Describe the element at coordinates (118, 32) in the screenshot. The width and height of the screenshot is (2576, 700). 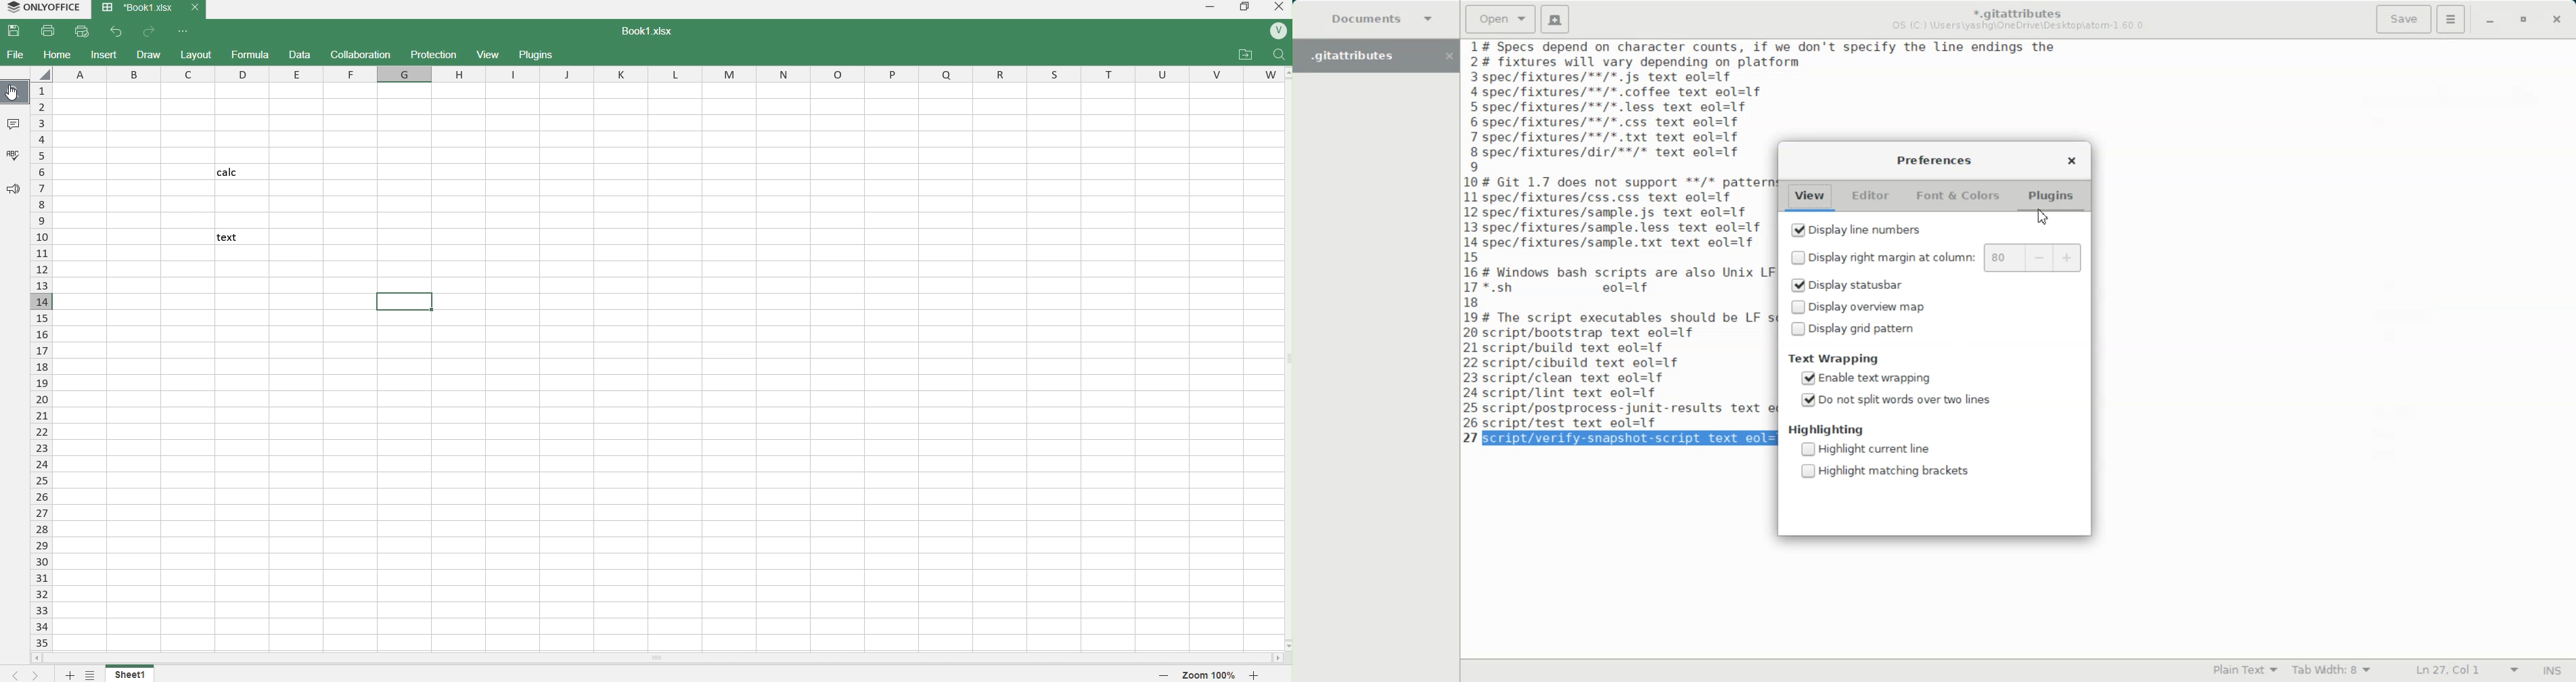
I see `undo` at that location.